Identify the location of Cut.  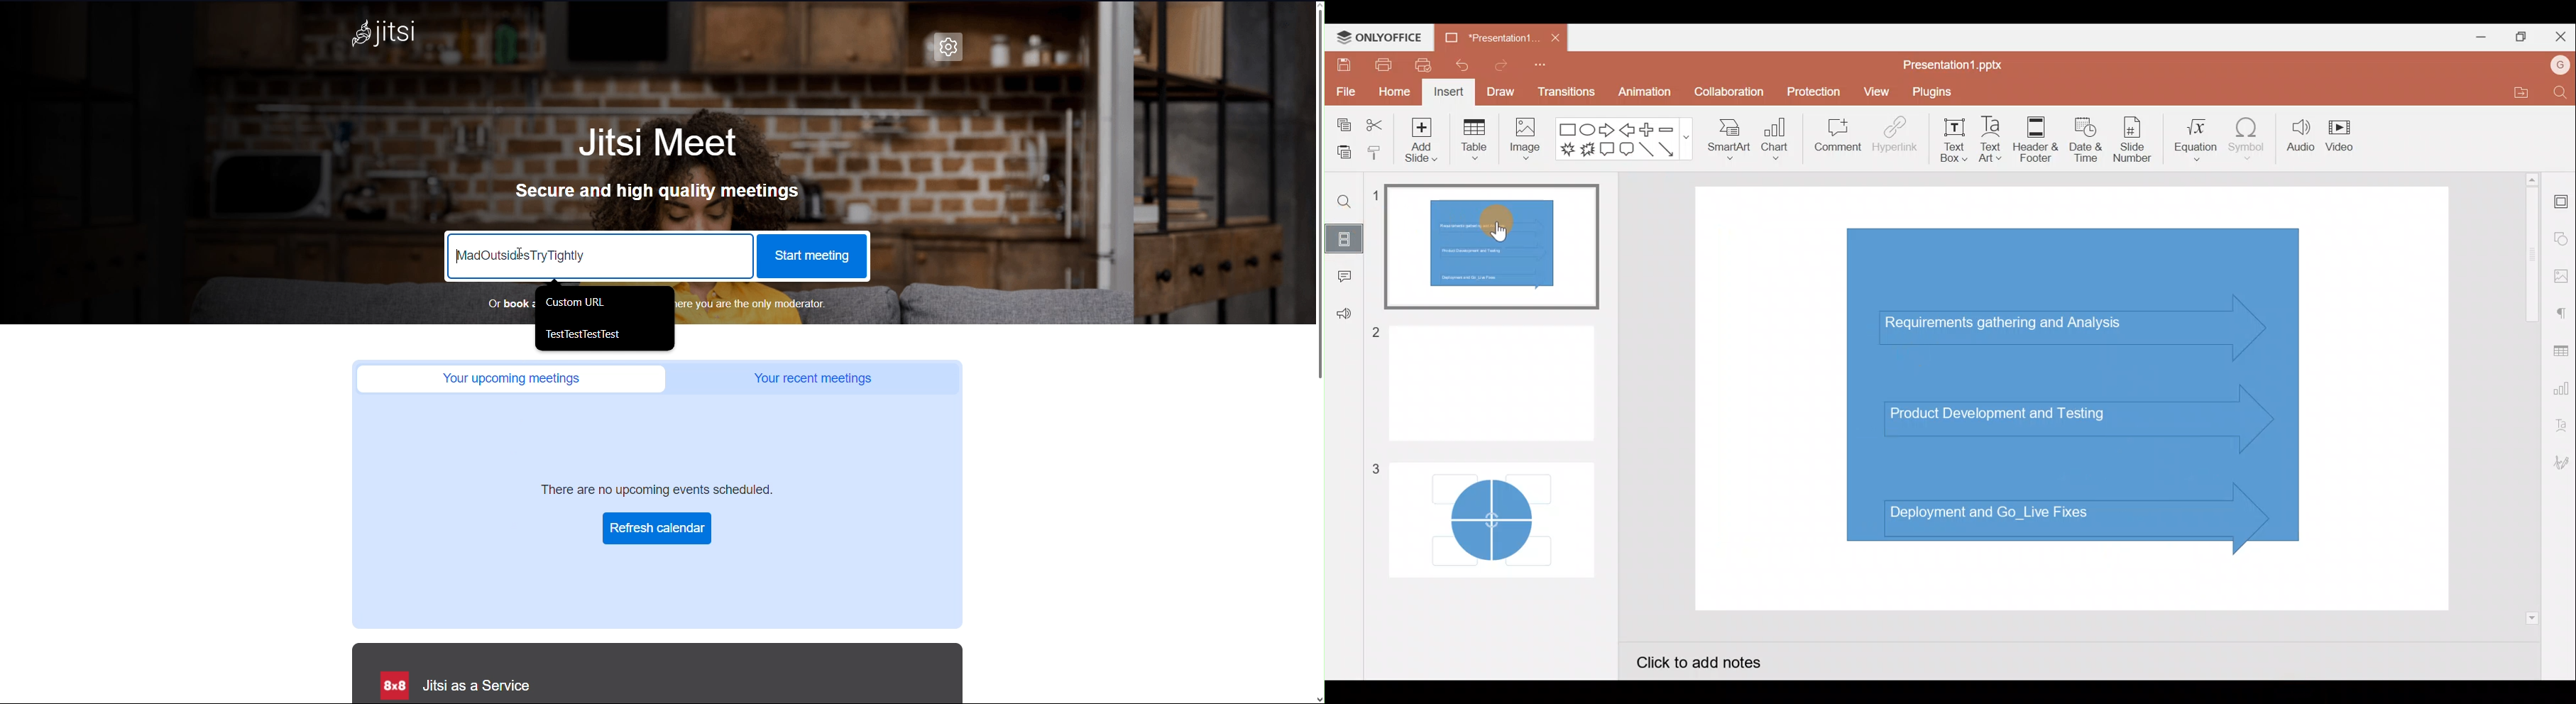
(1374, 122).